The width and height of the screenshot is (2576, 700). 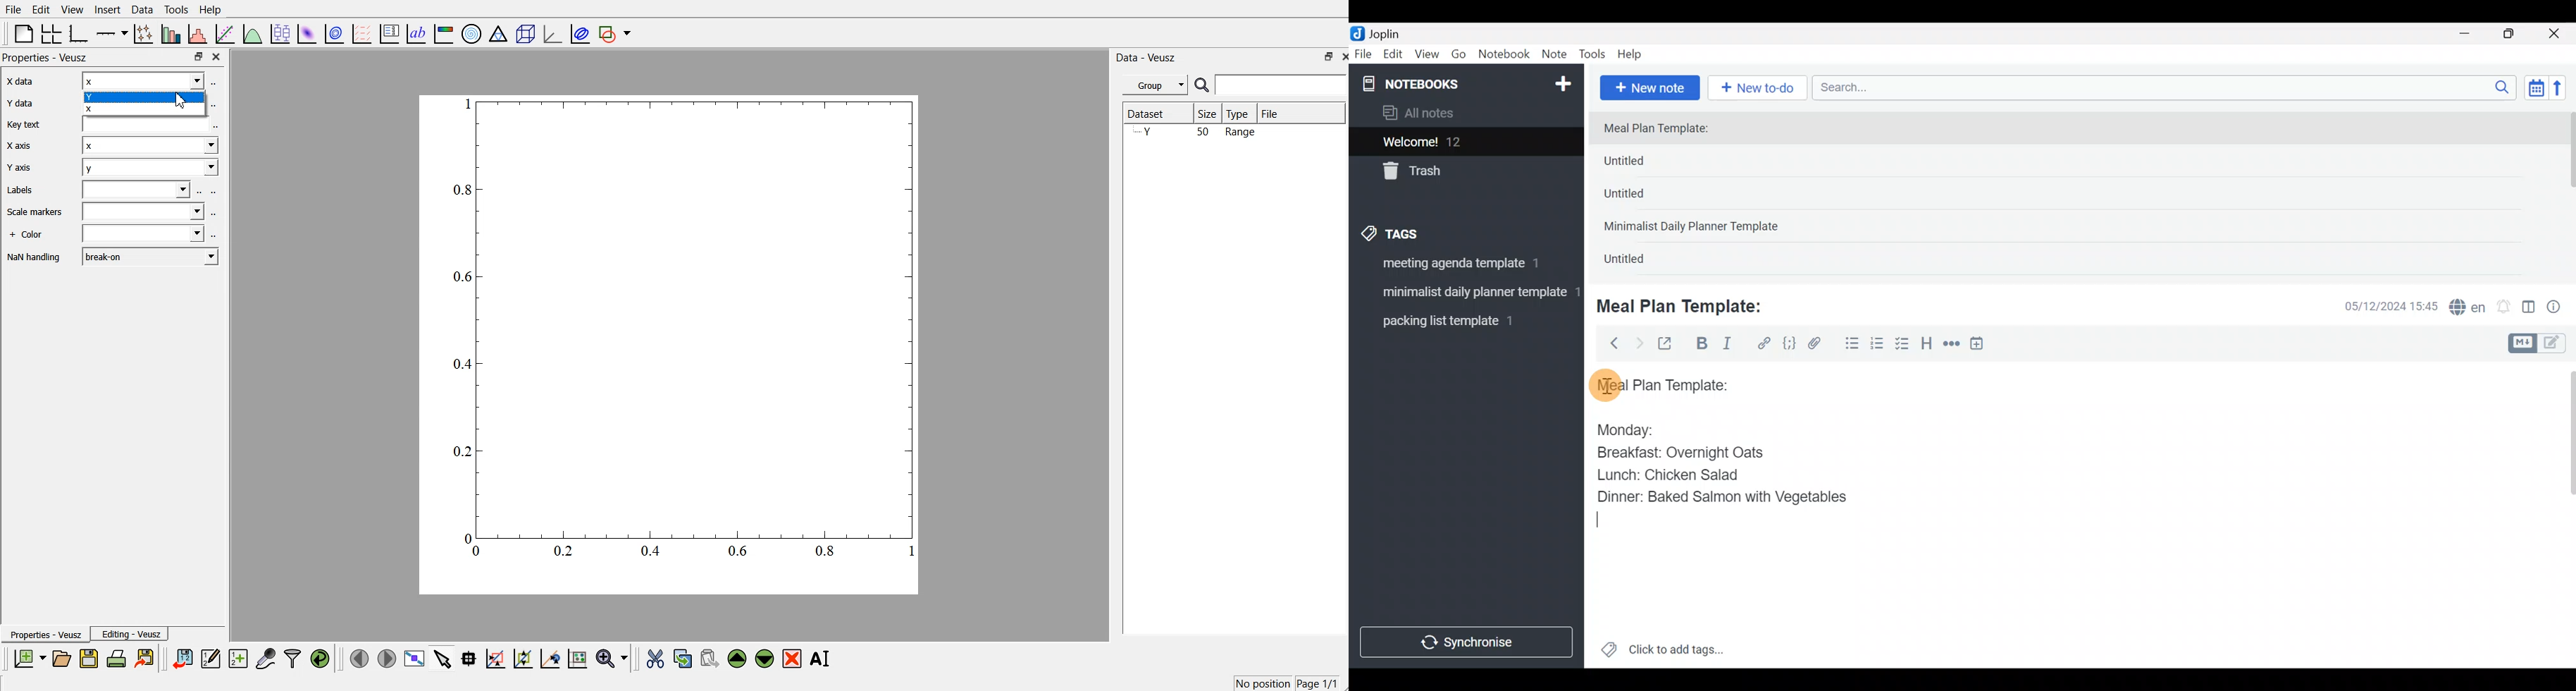 What do you see at coordinates (138, 190) in the screenshot?
I see `Labels field` at bounding box center [138, 190].